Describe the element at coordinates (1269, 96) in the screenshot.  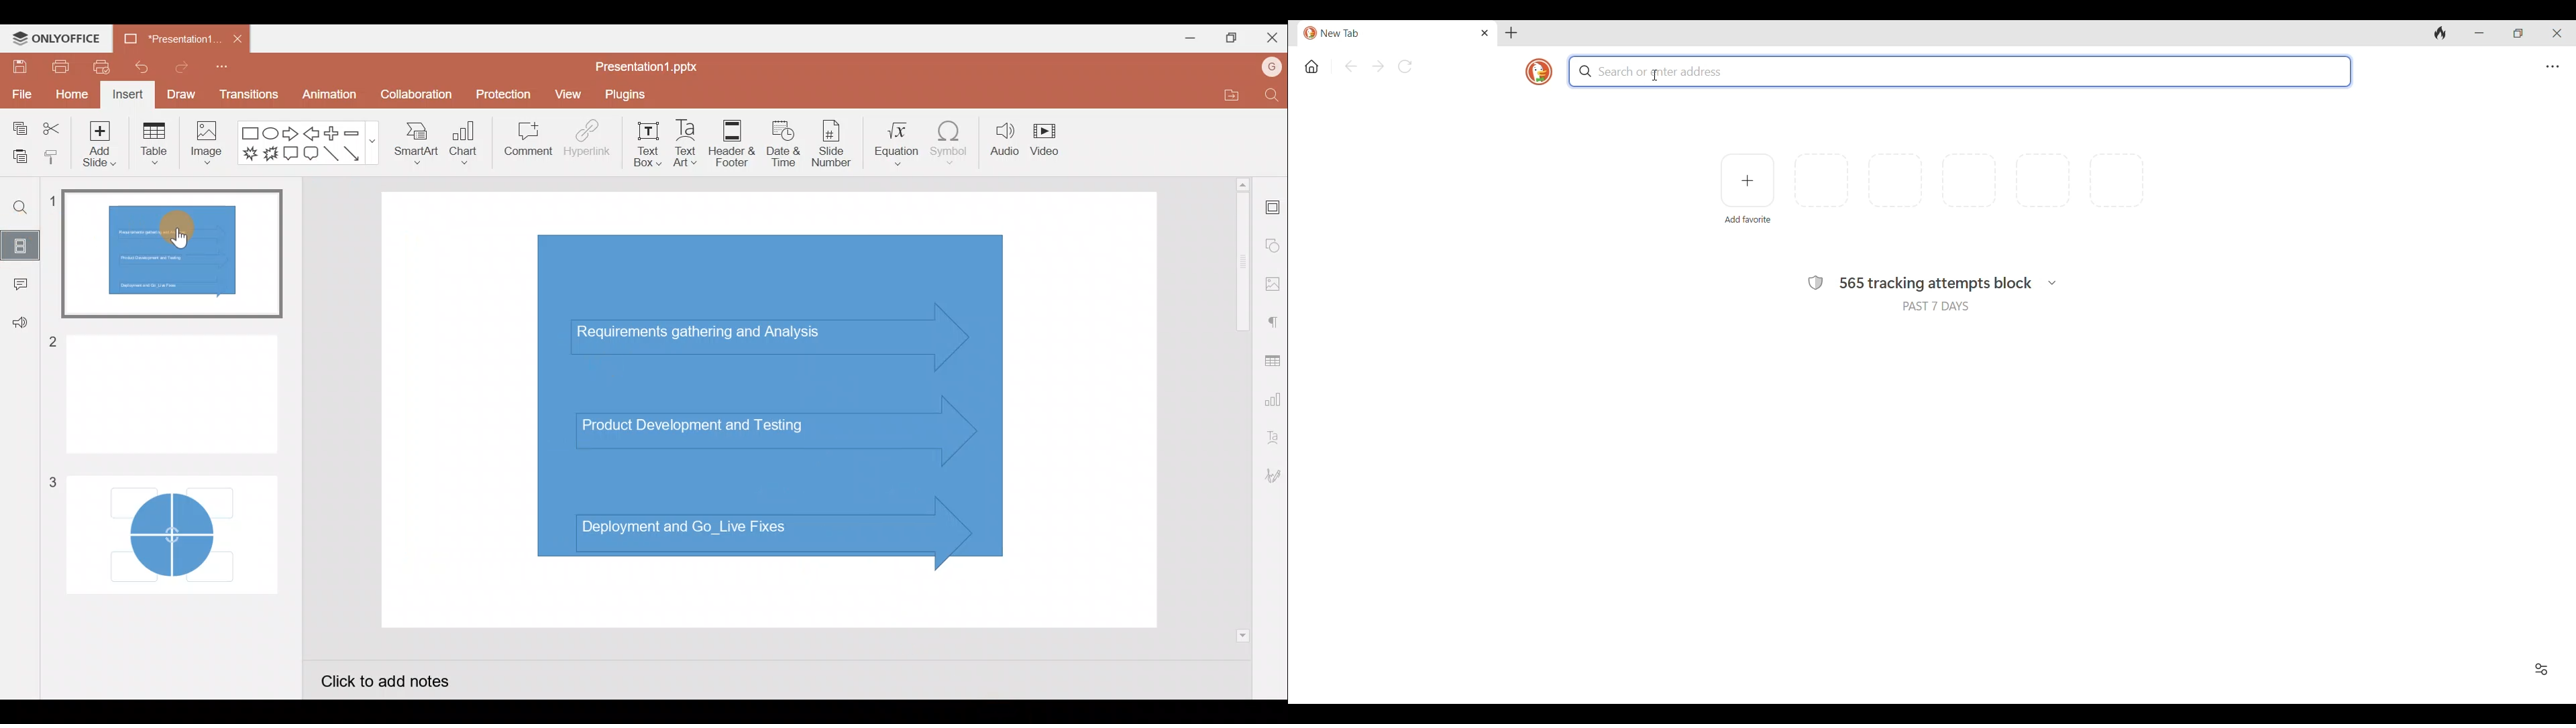
I see `Find` at that location.